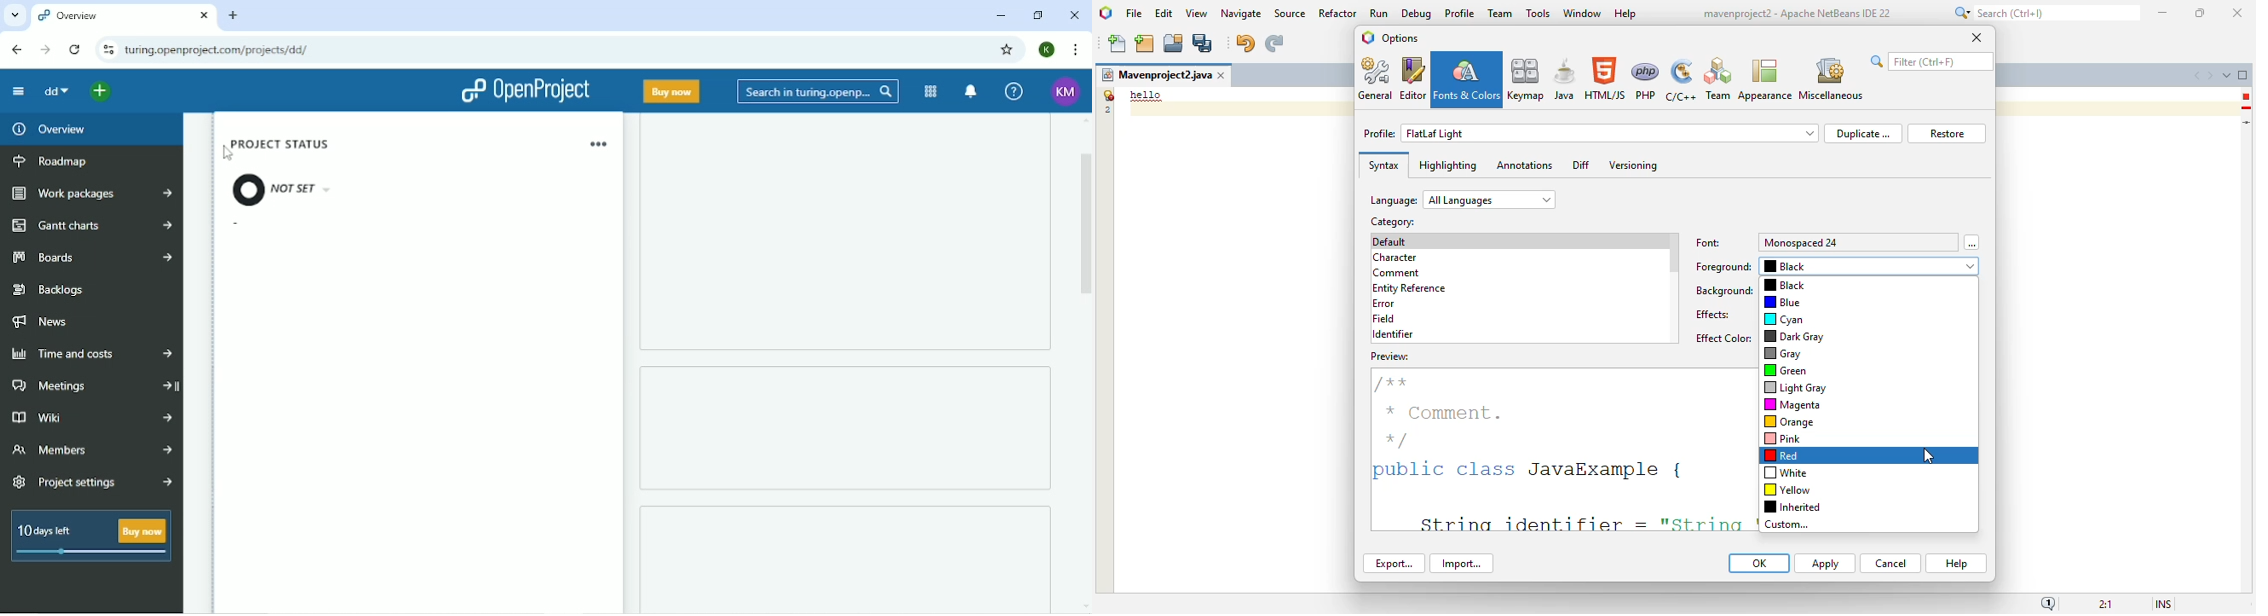 The width and height of the screenshot is (2268, 616). I want to click on New tab, so click(233, 15).